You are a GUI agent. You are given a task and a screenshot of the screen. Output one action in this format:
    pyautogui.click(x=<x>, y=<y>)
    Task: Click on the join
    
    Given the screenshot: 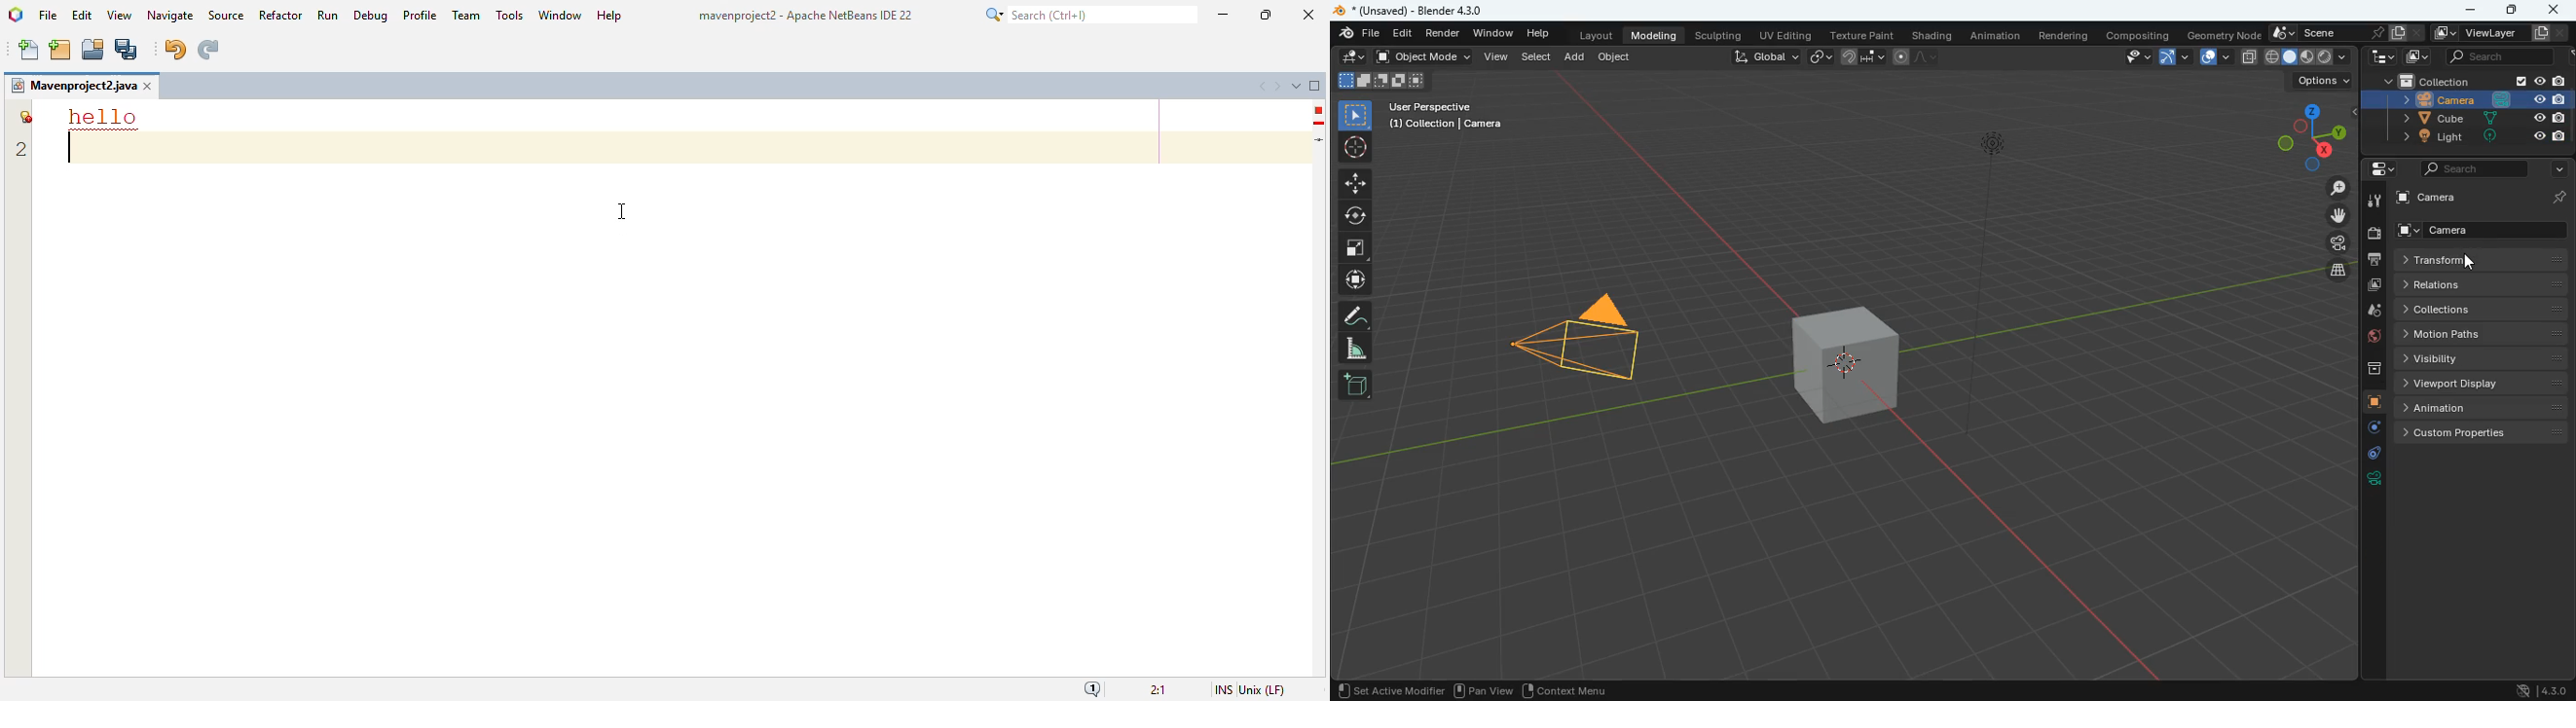 What is the action you would take?
    pyautogui.click(x=1860, y=58)
    